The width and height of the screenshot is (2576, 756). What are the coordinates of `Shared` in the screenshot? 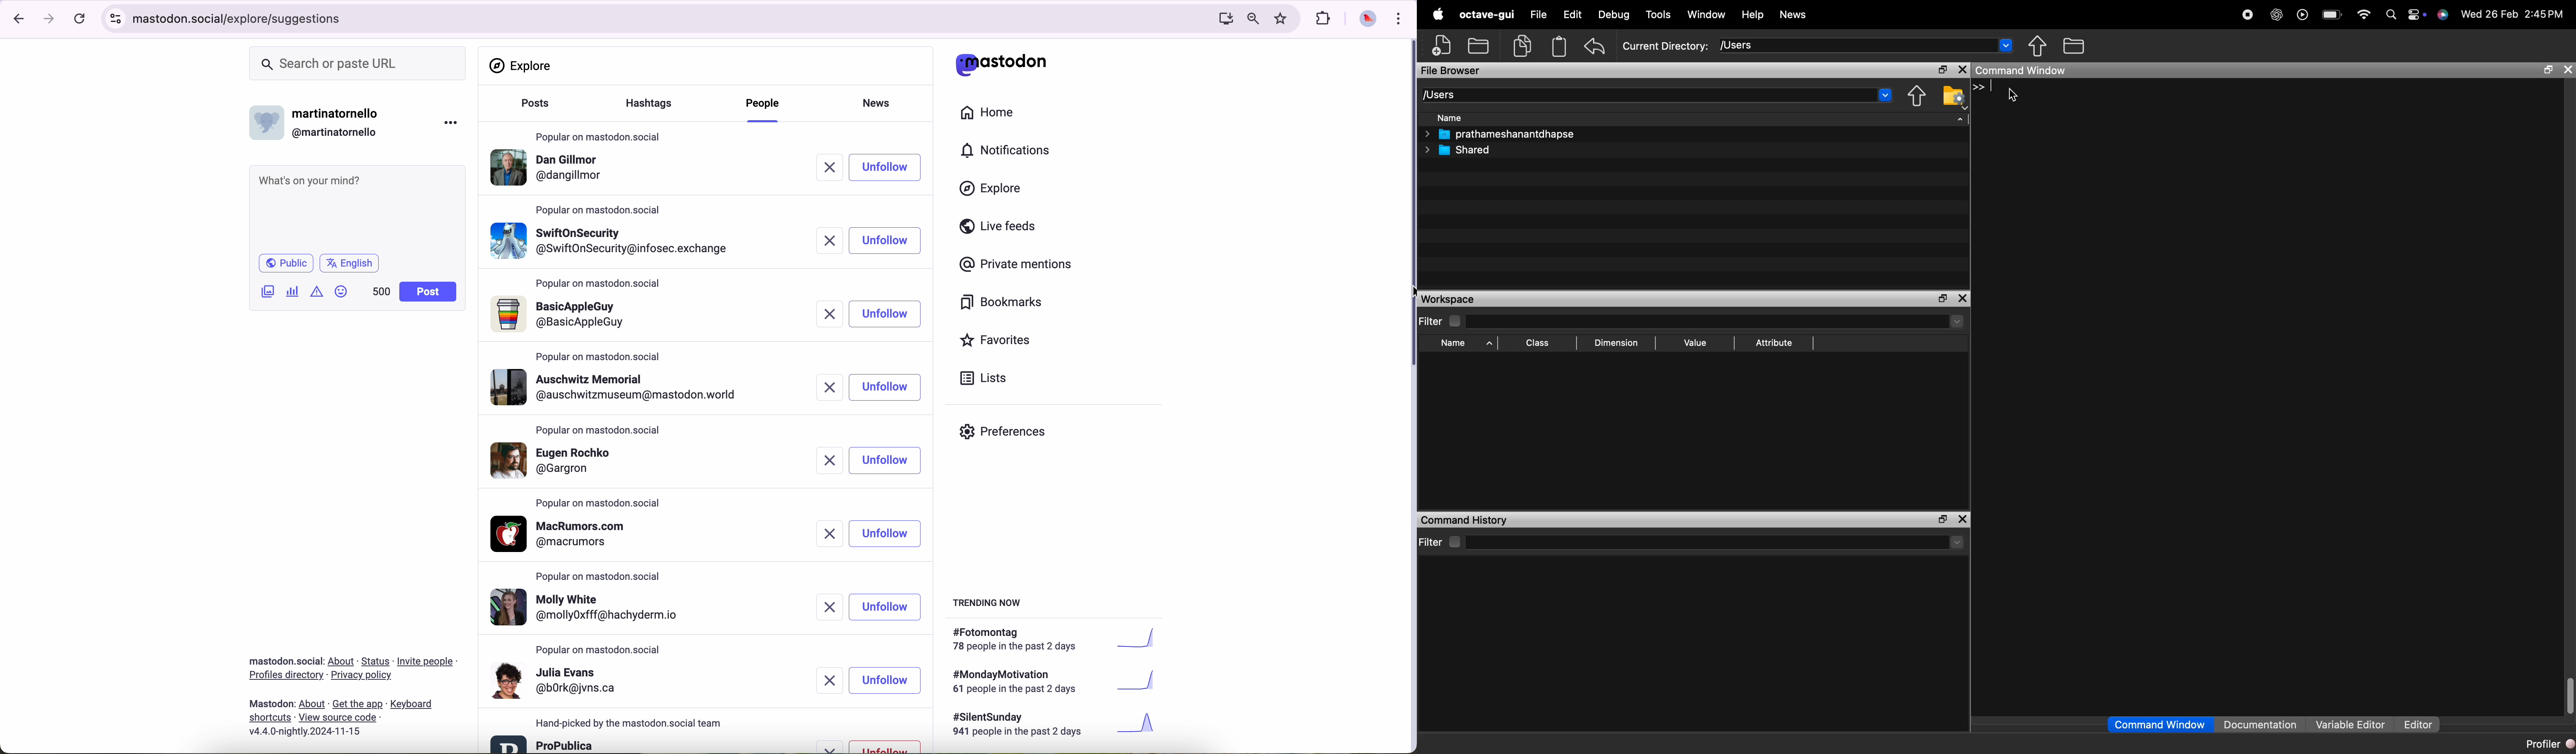 It's located at (1467, 151).